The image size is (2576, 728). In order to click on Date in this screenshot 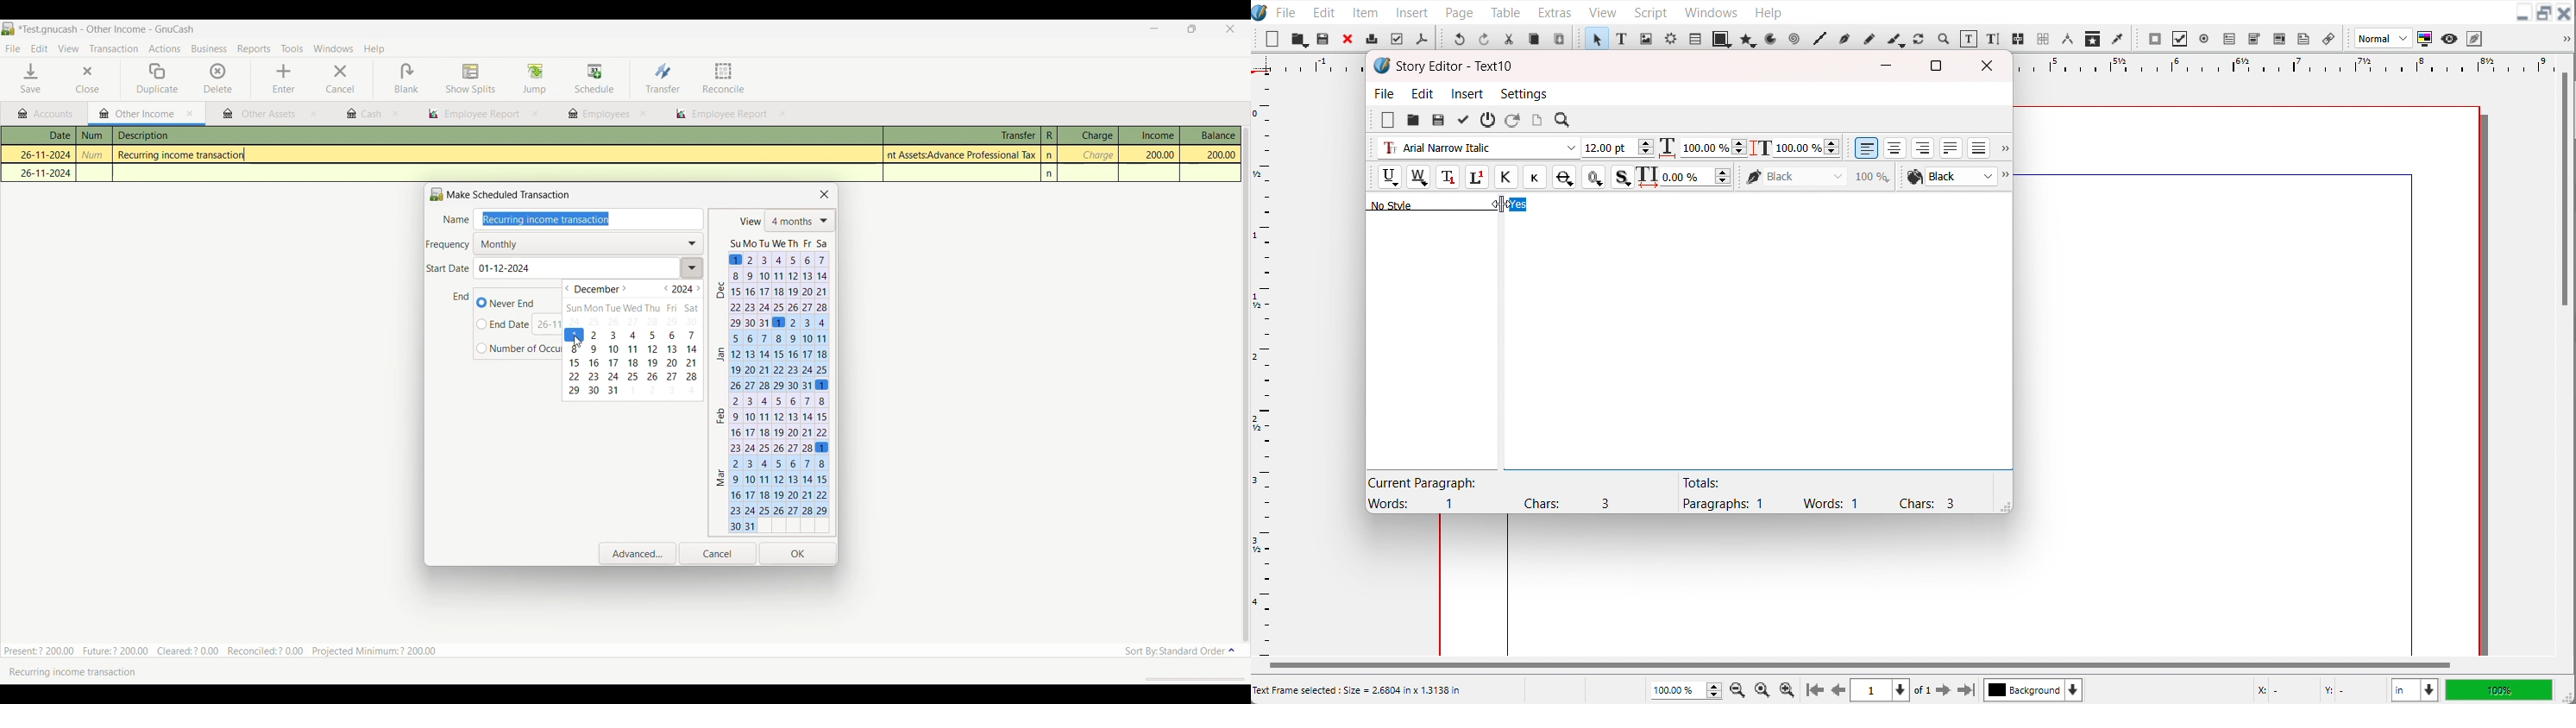, I will do `click(46, 136)`.